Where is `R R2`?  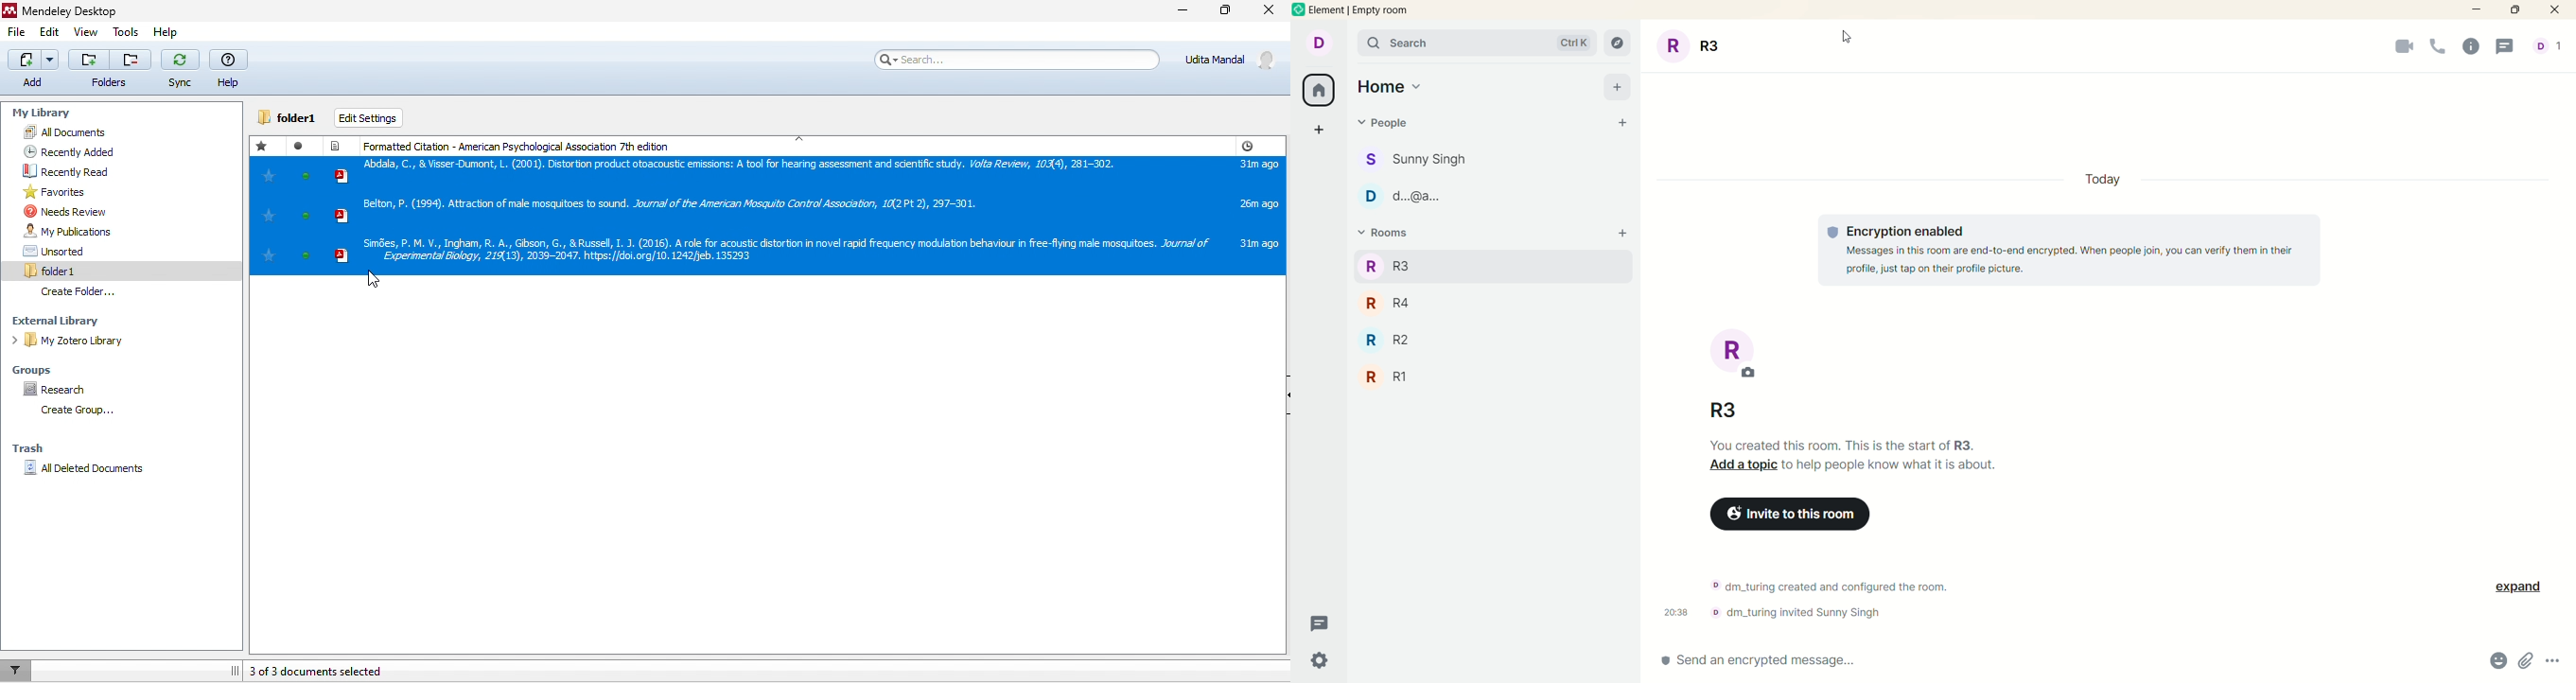 R R2 is located at coordinates (1387, 341).